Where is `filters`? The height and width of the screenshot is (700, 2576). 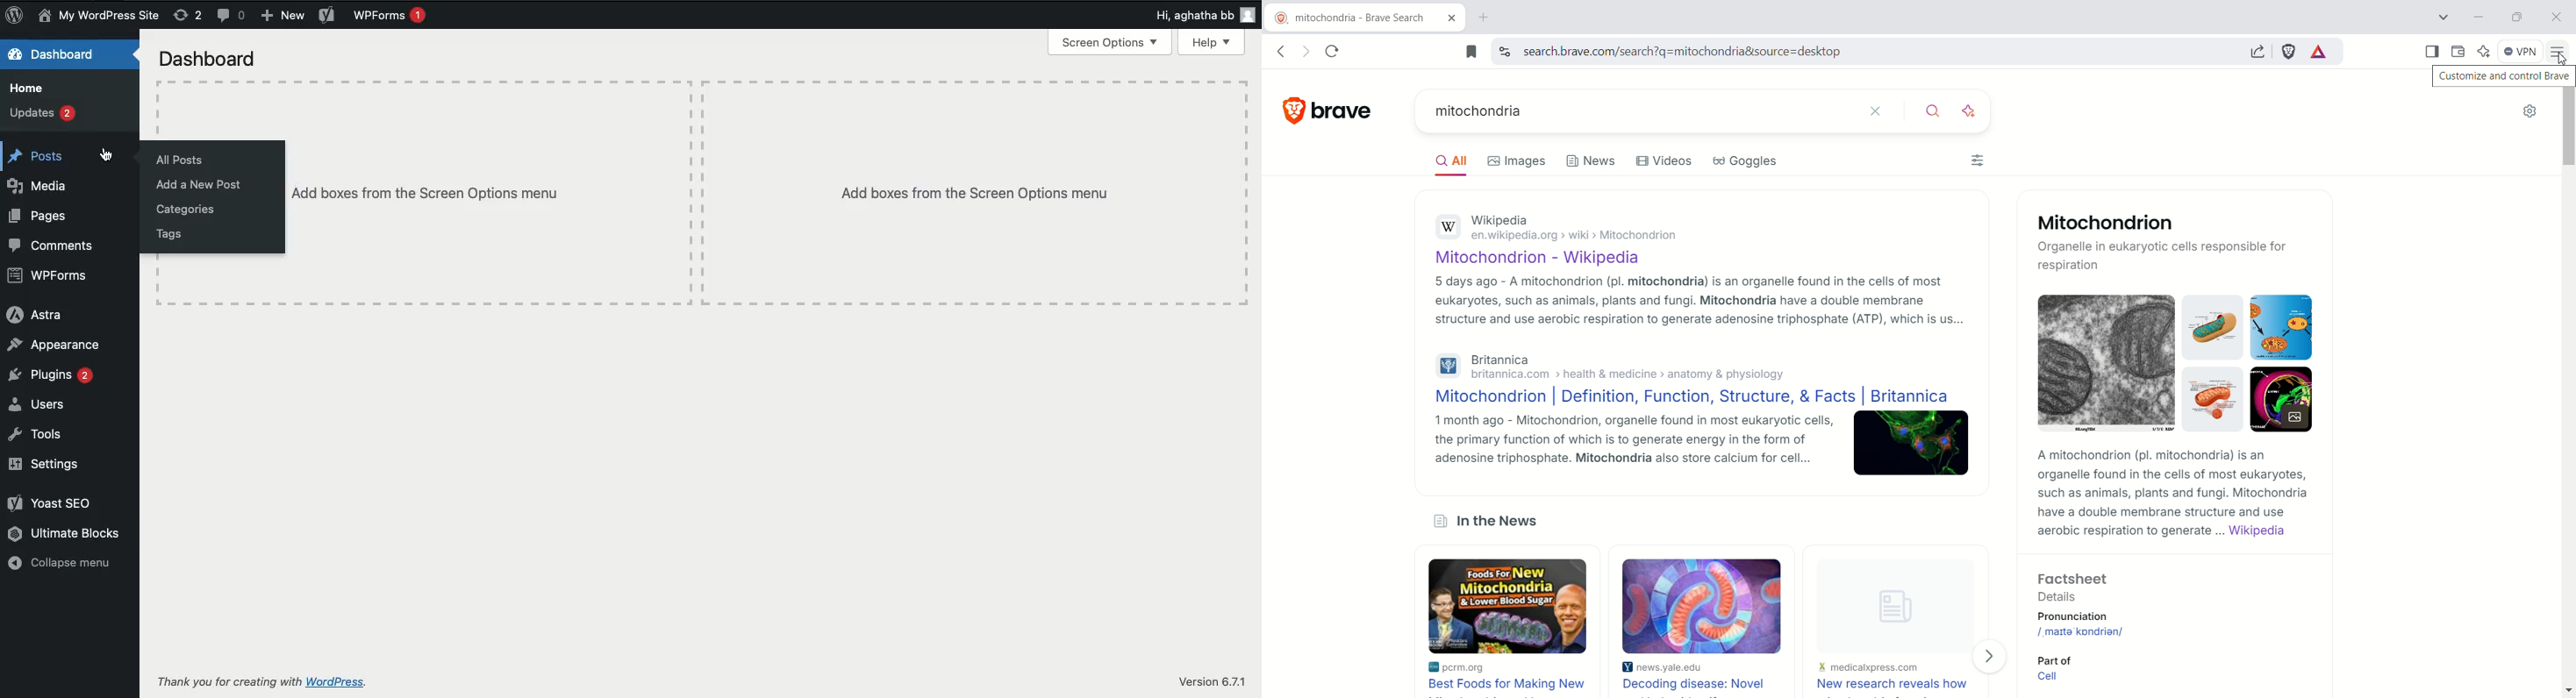 filters is located at coordinates (1970, 163).